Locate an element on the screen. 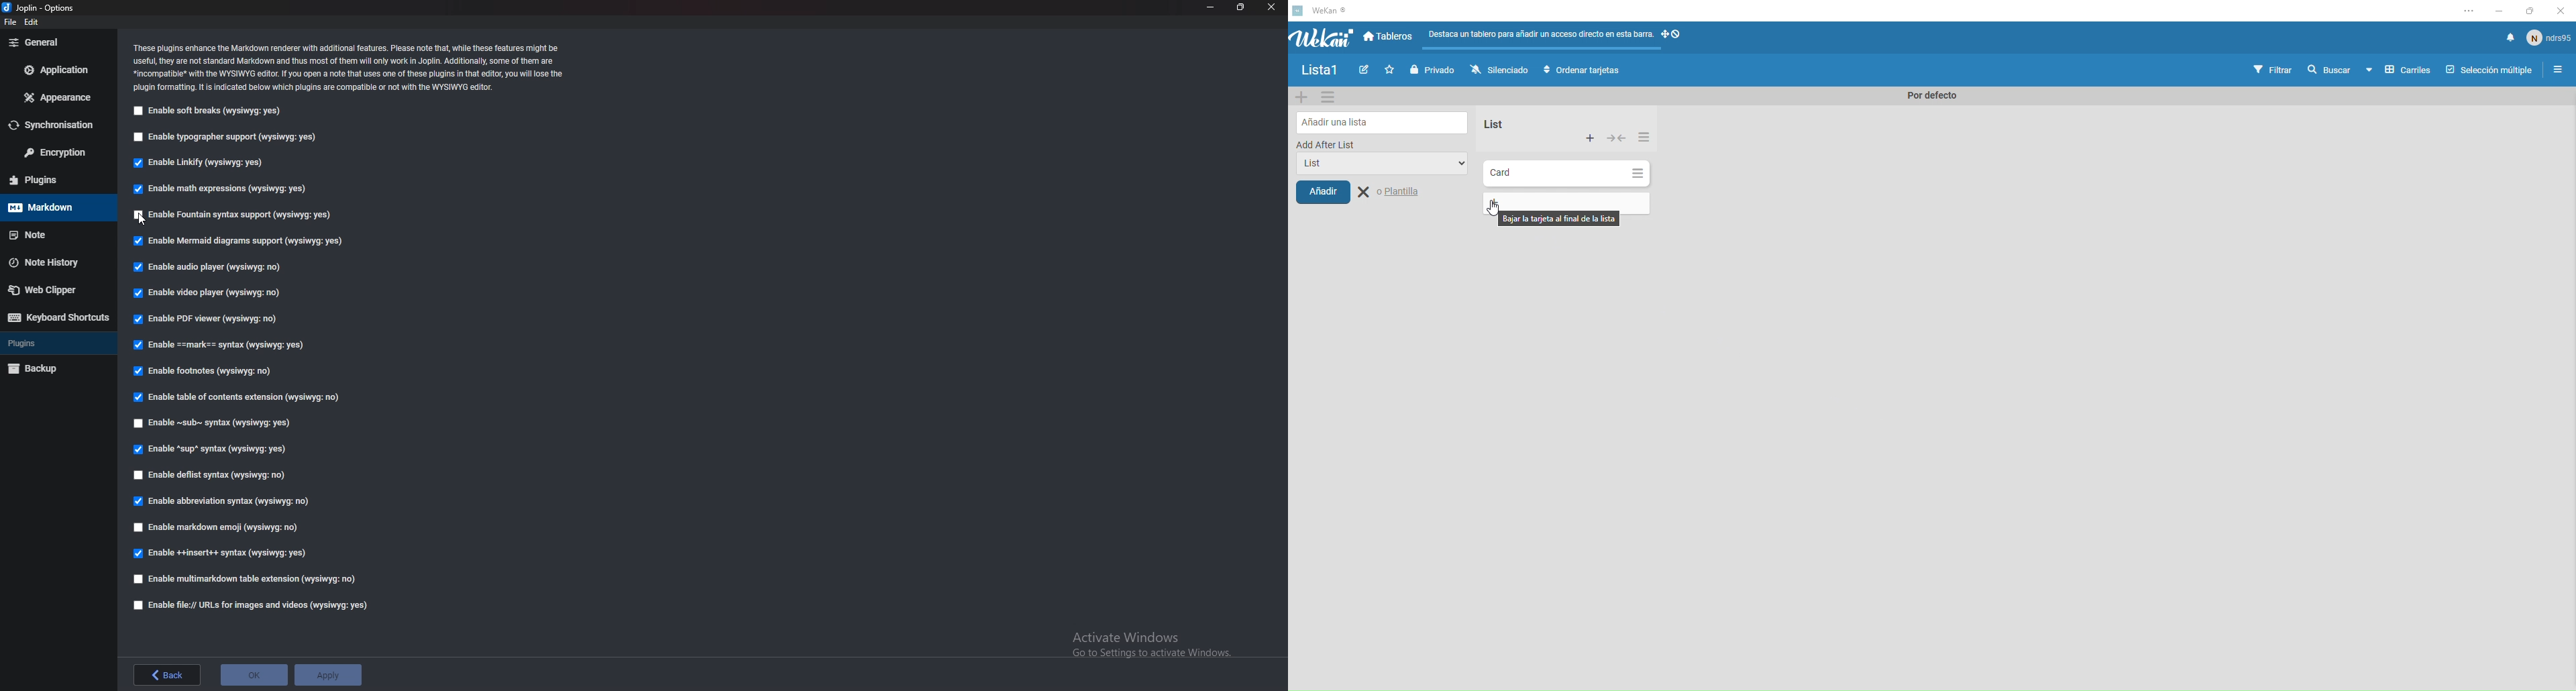  Enable multi markdown table is located at coordinates (249, 579).